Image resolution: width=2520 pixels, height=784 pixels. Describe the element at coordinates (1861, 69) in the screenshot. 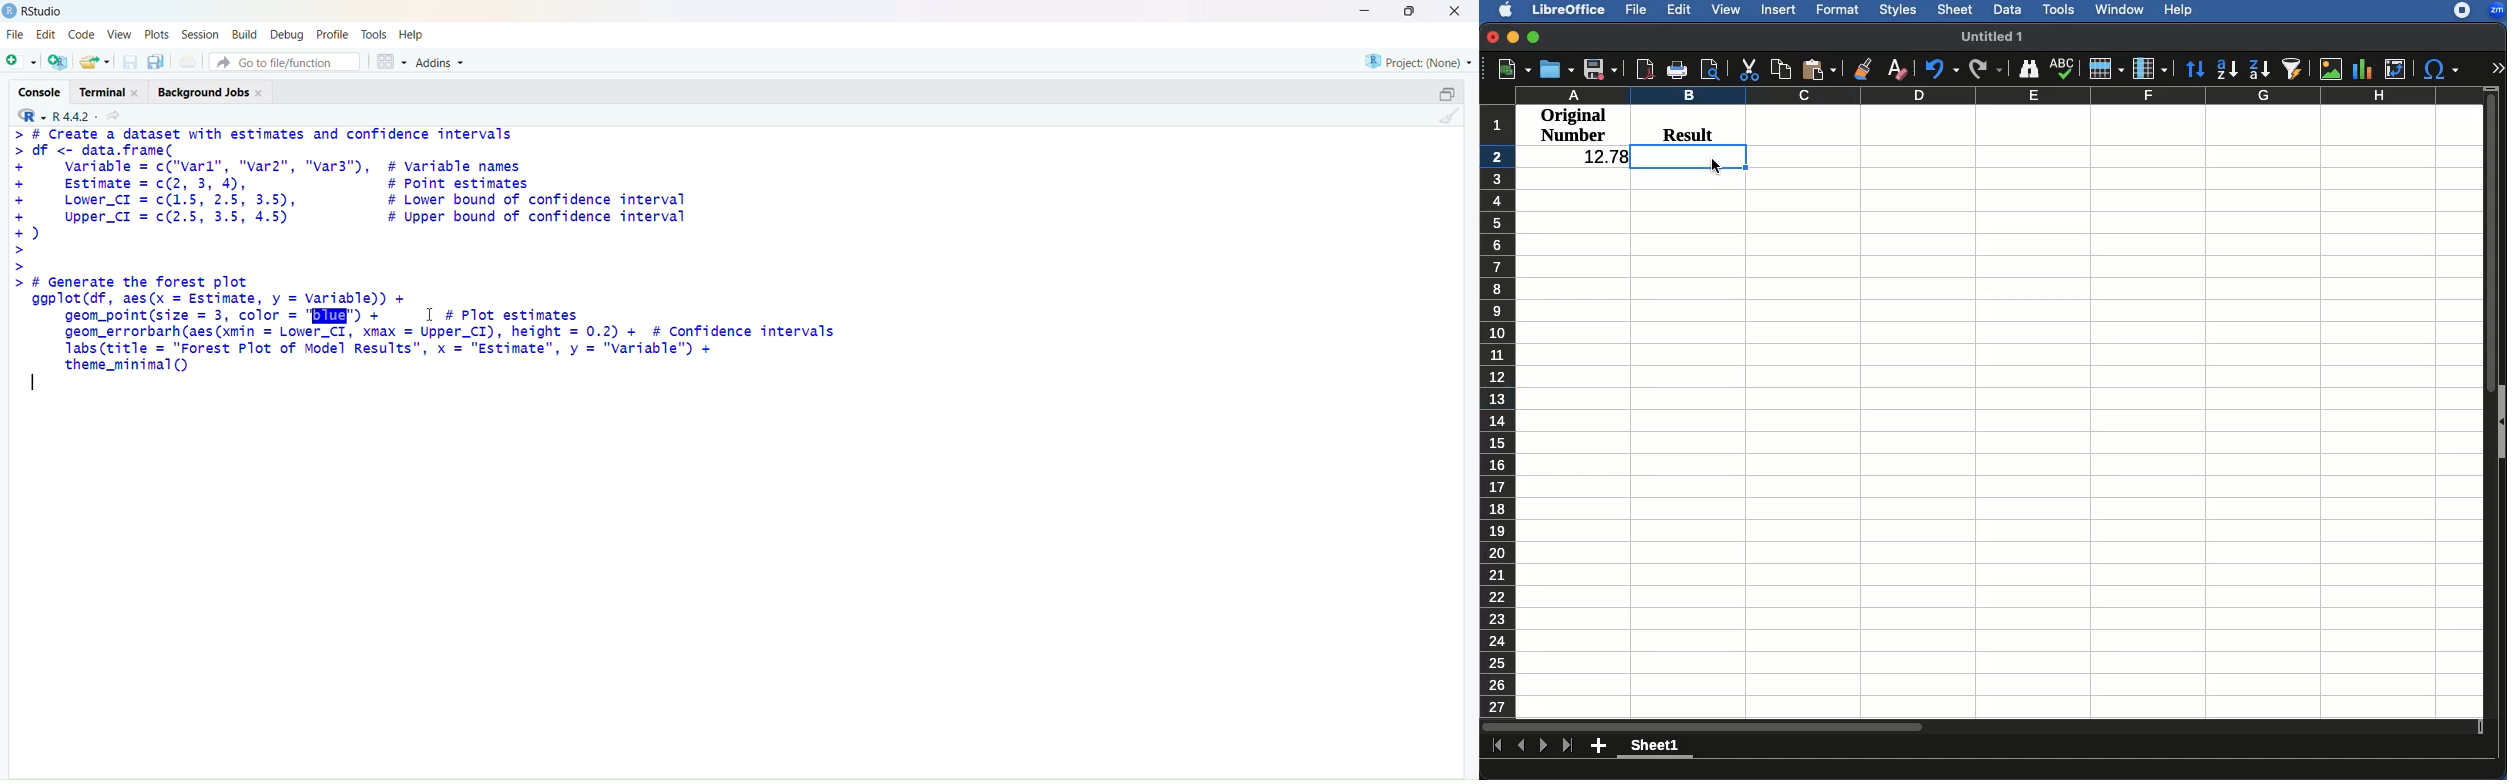

I see `Clone formatting` at that location.